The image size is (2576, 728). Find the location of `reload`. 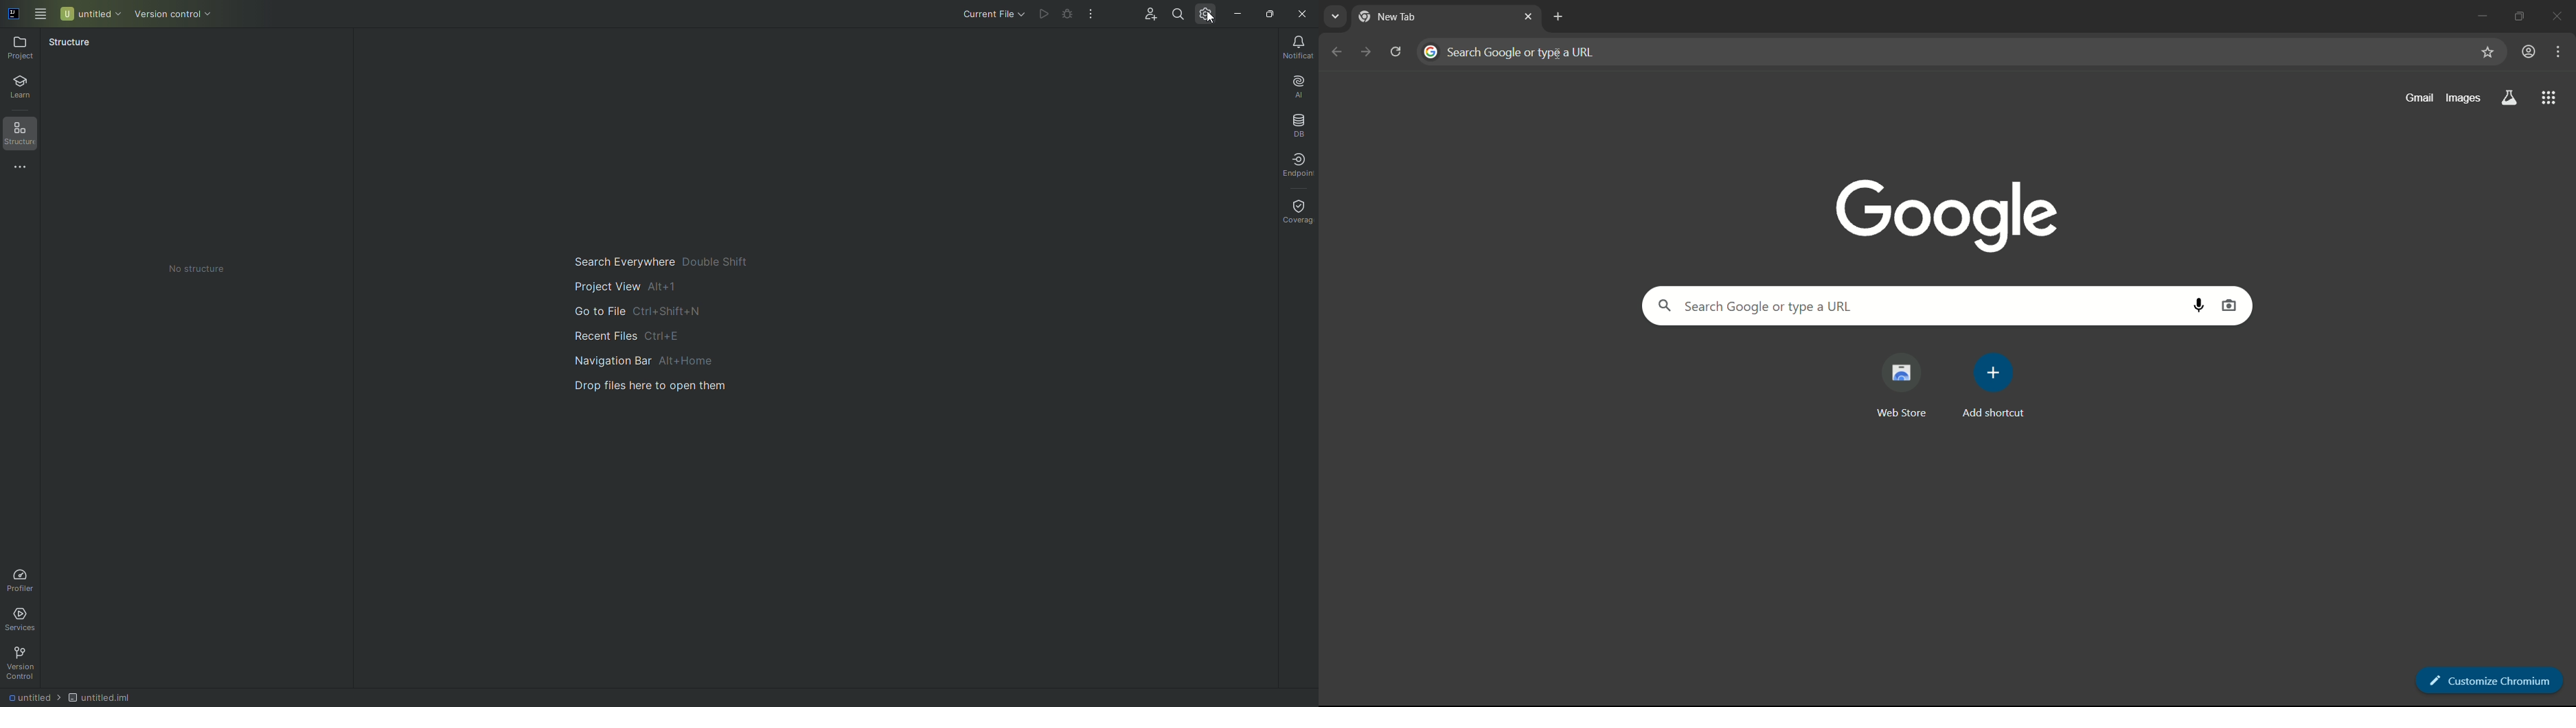

reload is located at coordinates (1395, 50).